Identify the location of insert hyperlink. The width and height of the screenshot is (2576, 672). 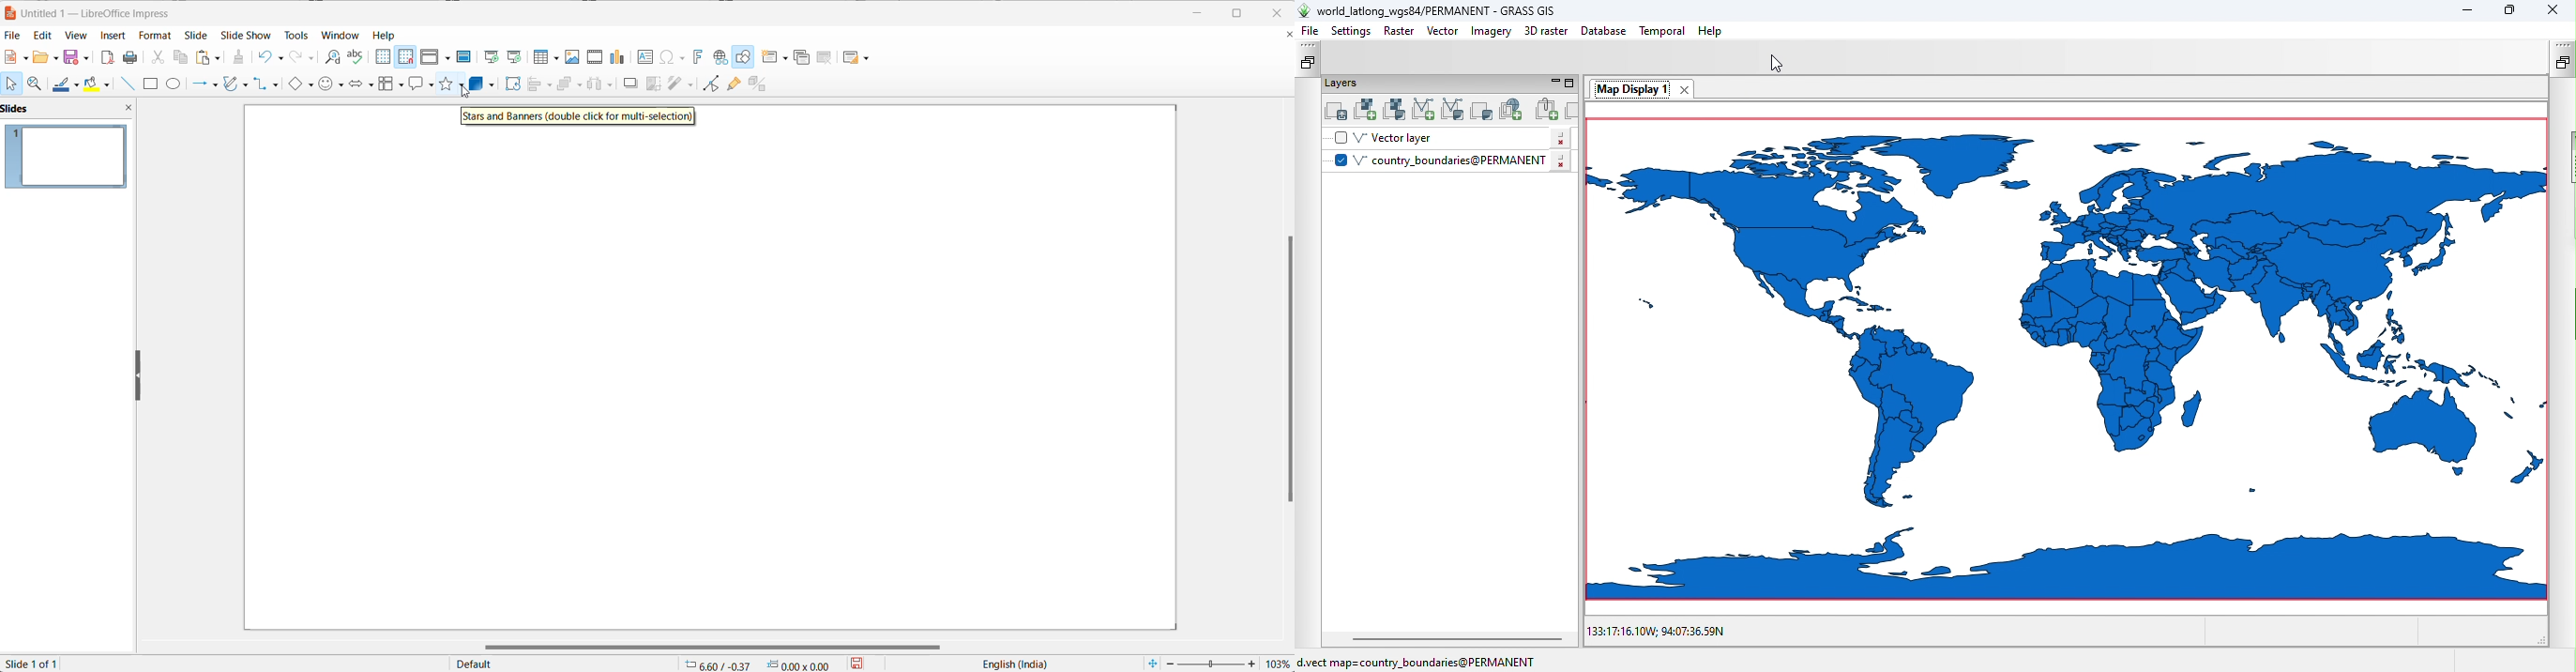
(720, 57).